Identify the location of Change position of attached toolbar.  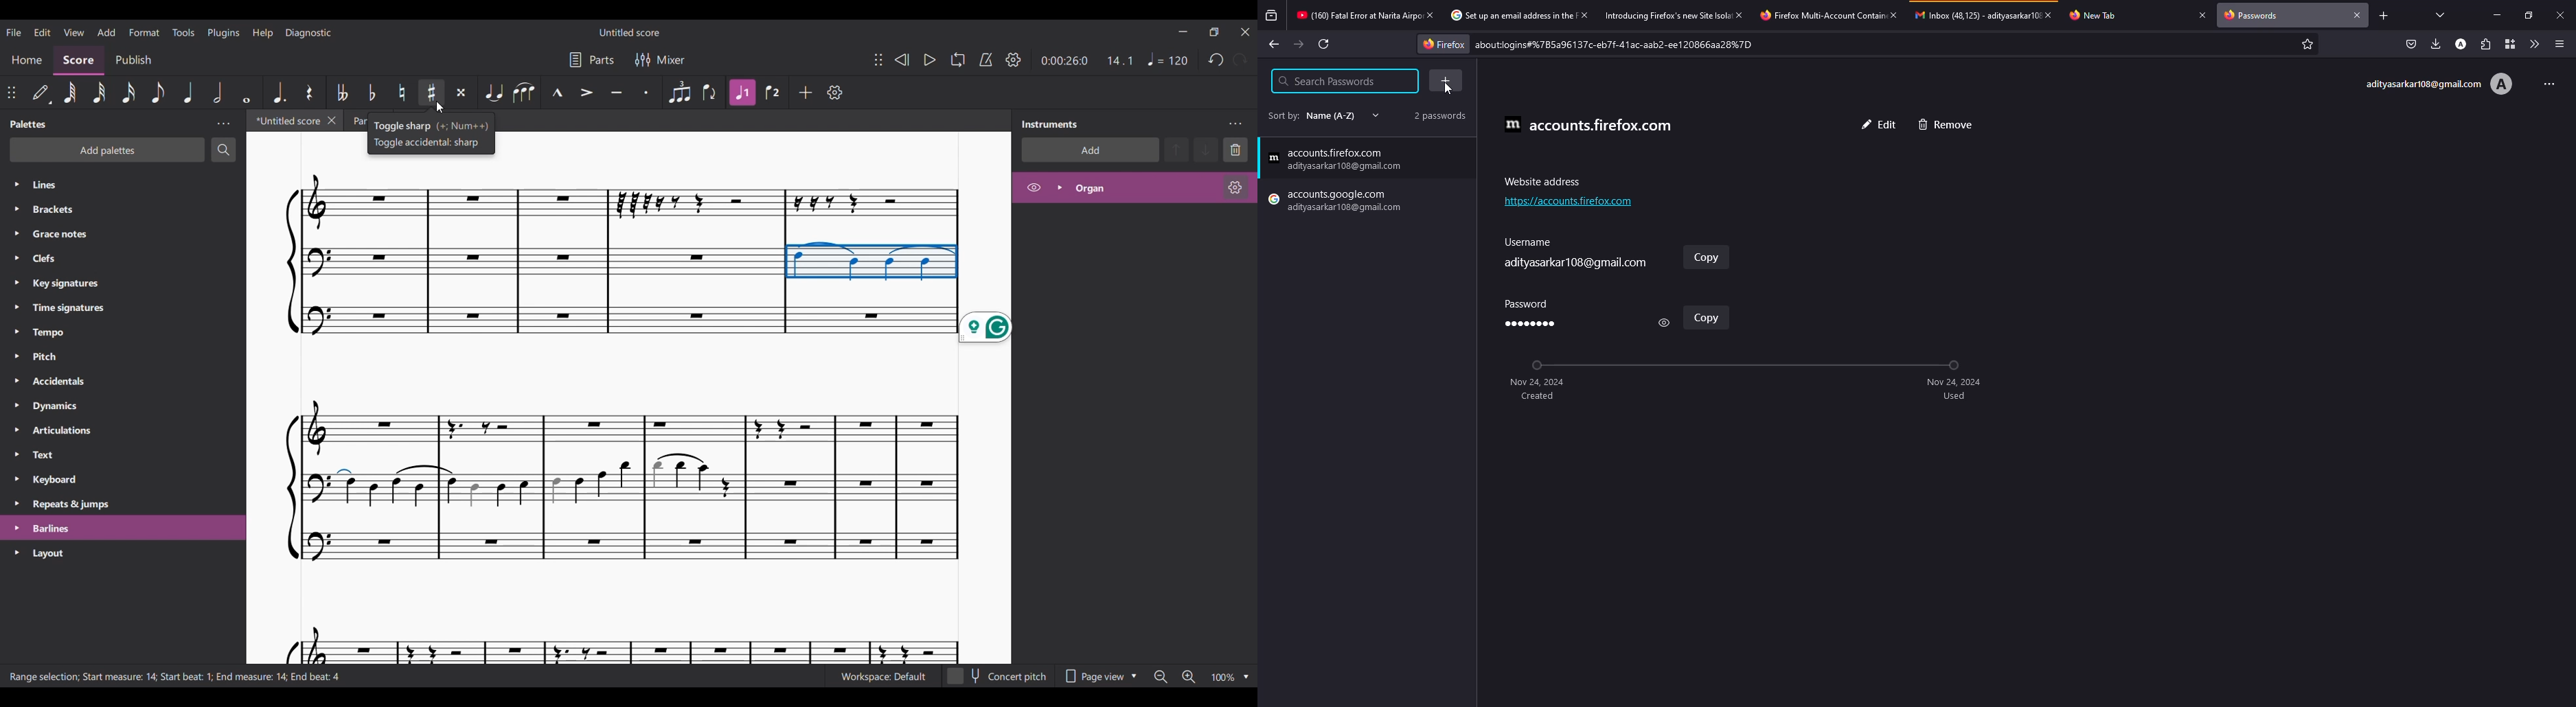
(12, 93).